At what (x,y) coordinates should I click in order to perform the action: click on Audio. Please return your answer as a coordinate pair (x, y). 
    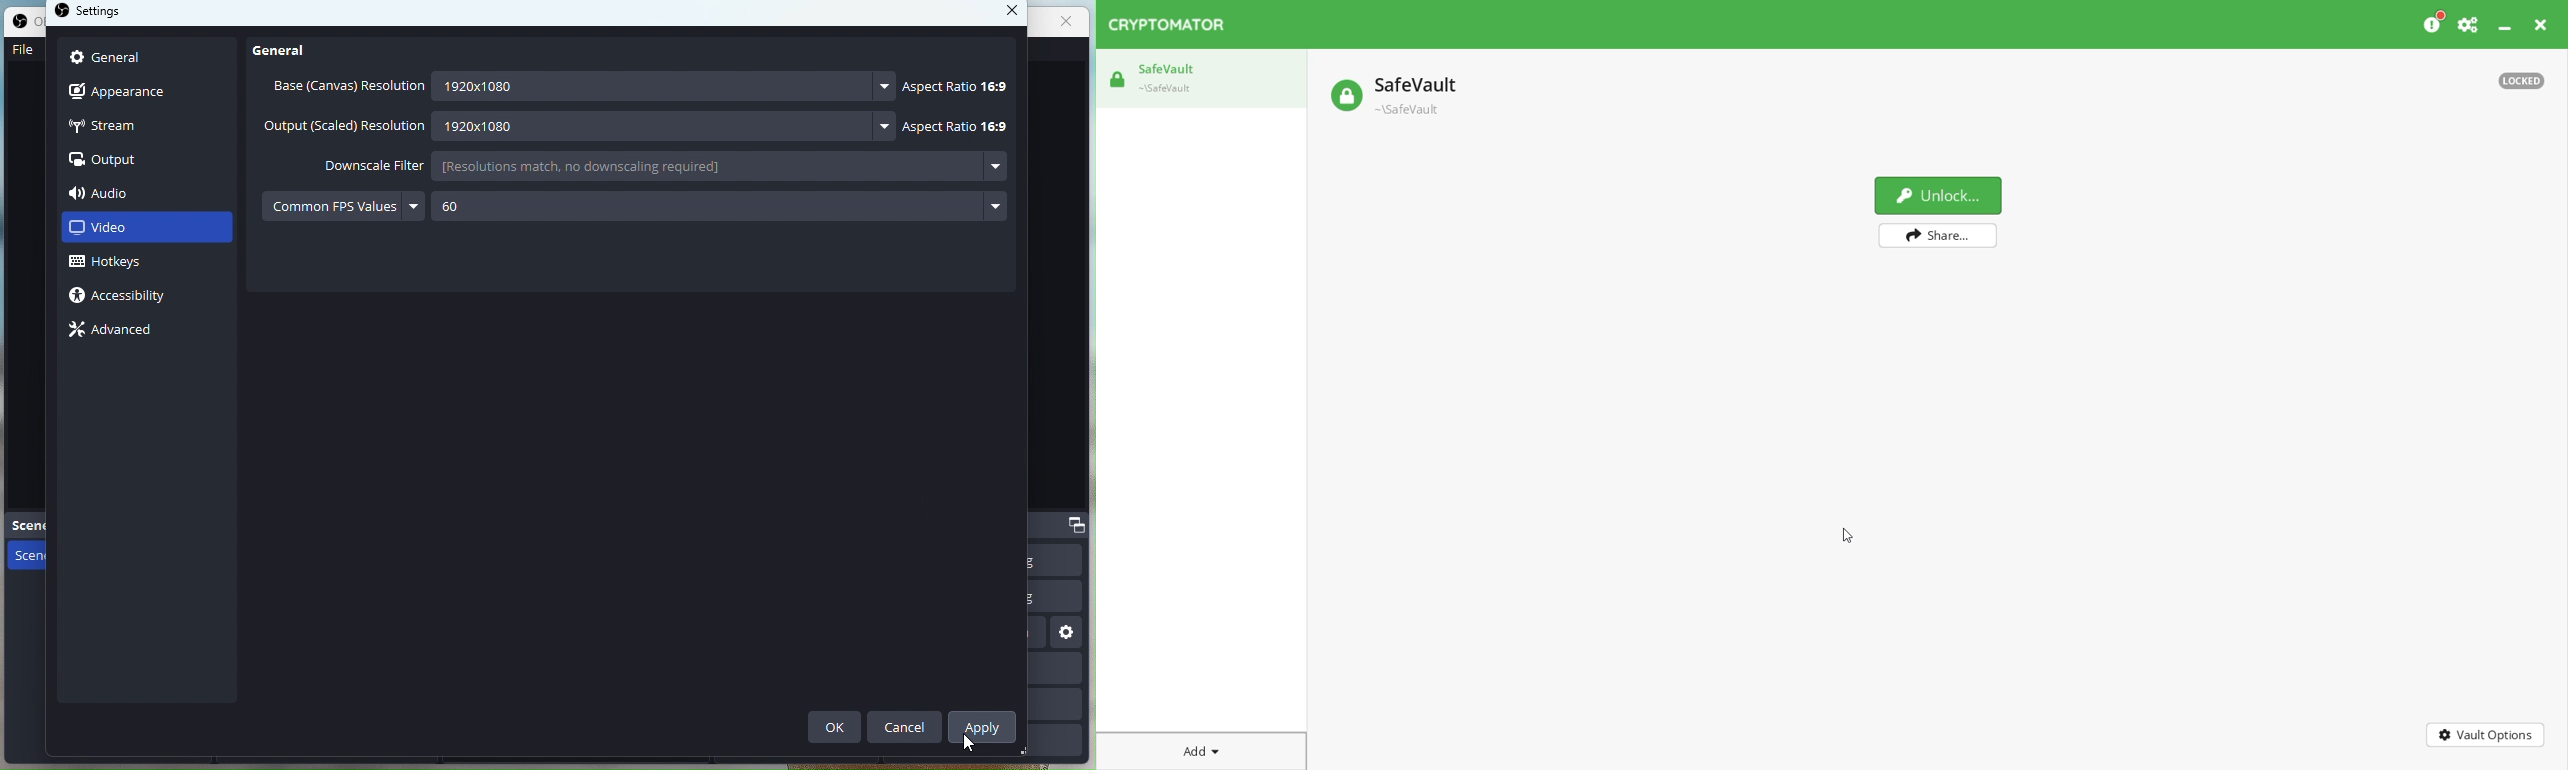
    Looking at the image, I should click on (132, 193).